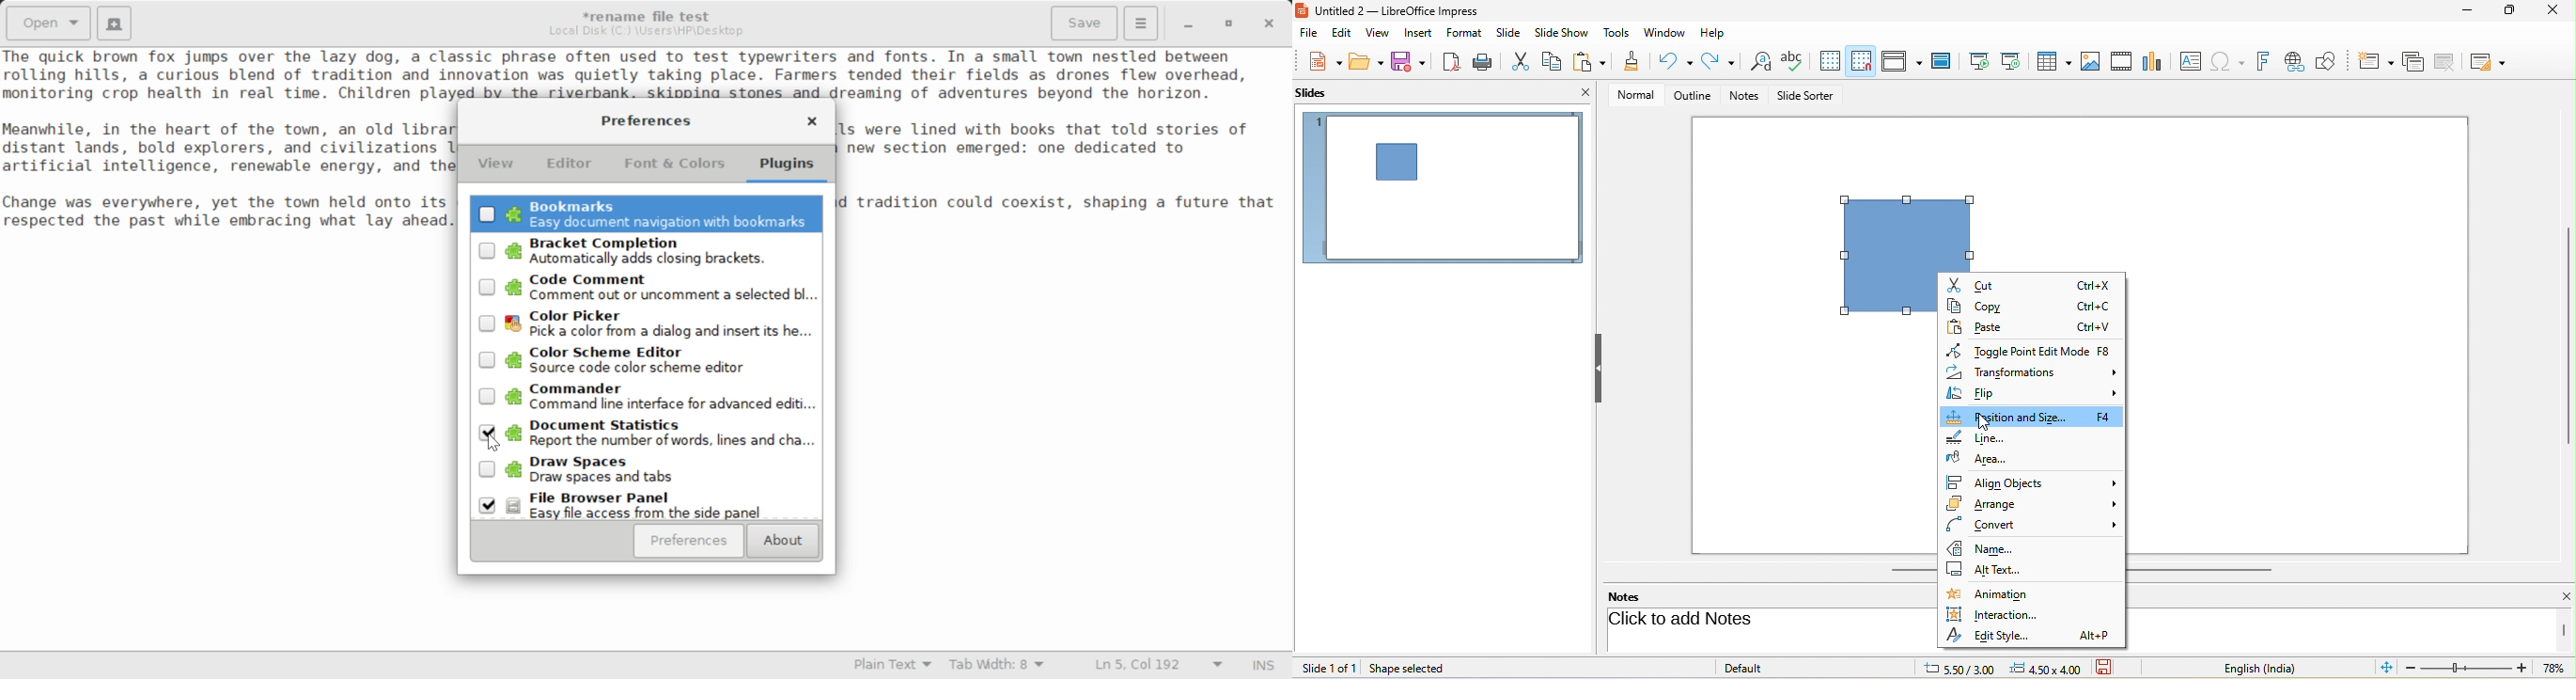 The height and width of the screenshot is (700, 2576). Describe the element at coordinates (1901, 60) in the screenshot. I see `display view` at that location.